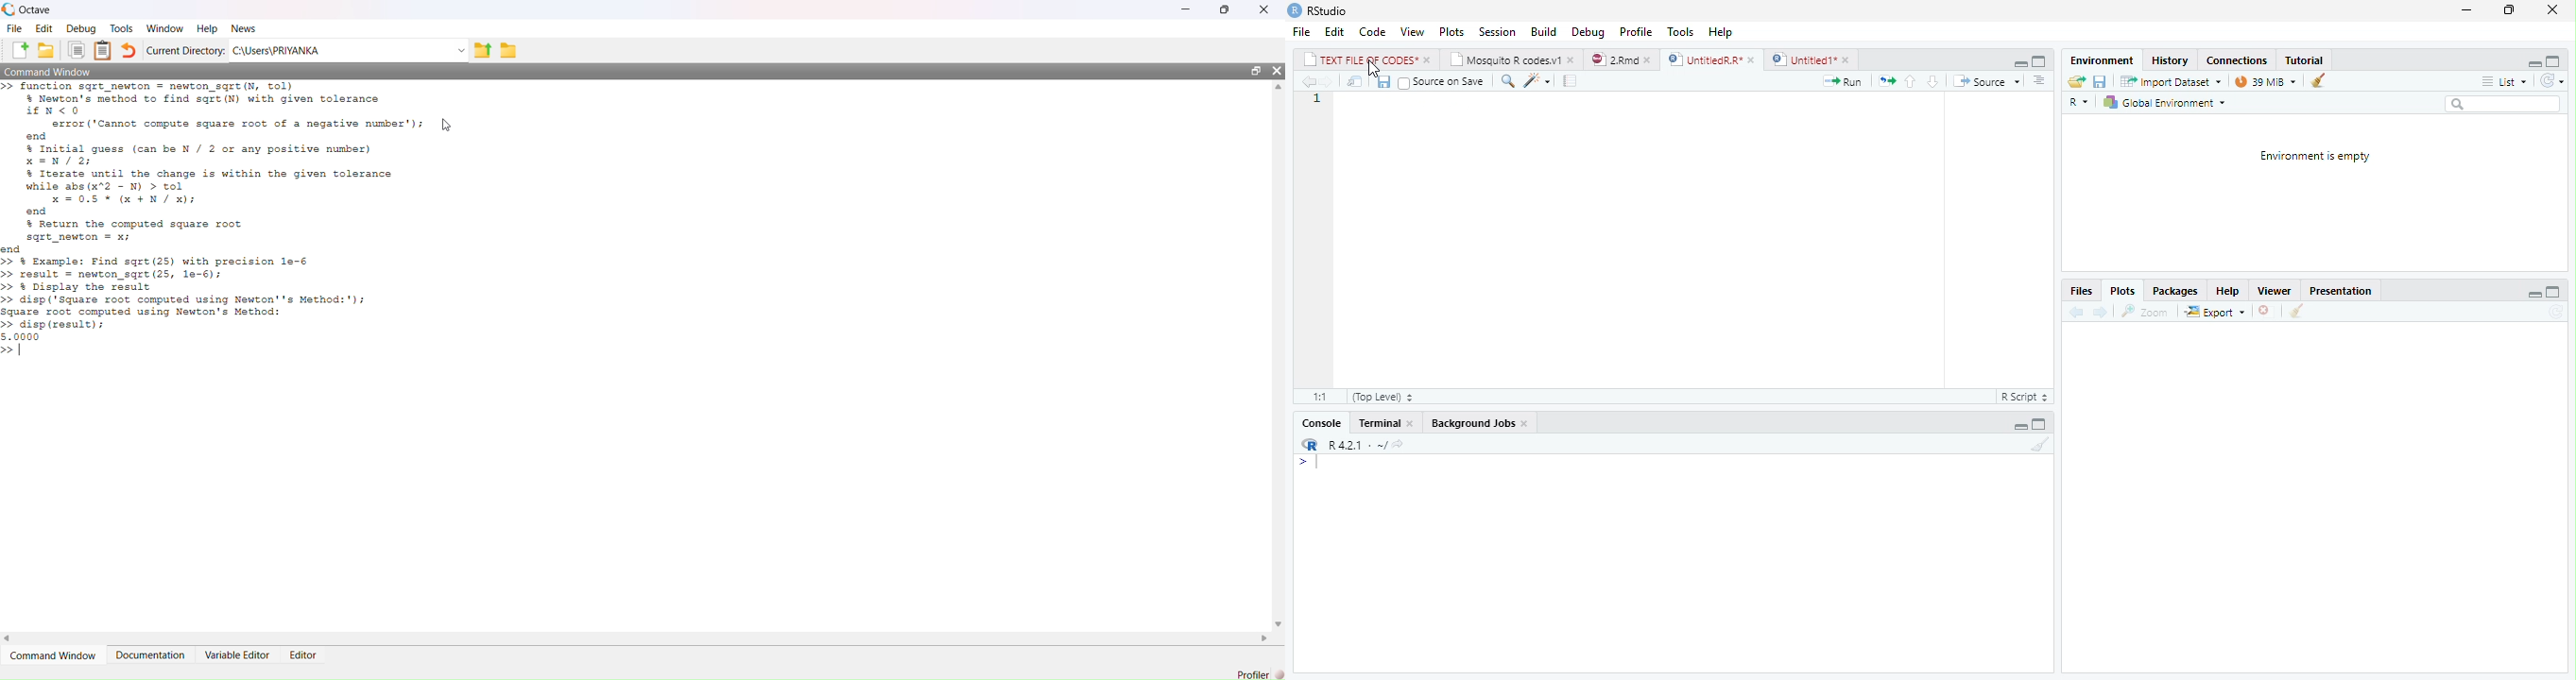 The height and width of the screenshot is (700, 2576). I want to click on R, so click(2079, 100).